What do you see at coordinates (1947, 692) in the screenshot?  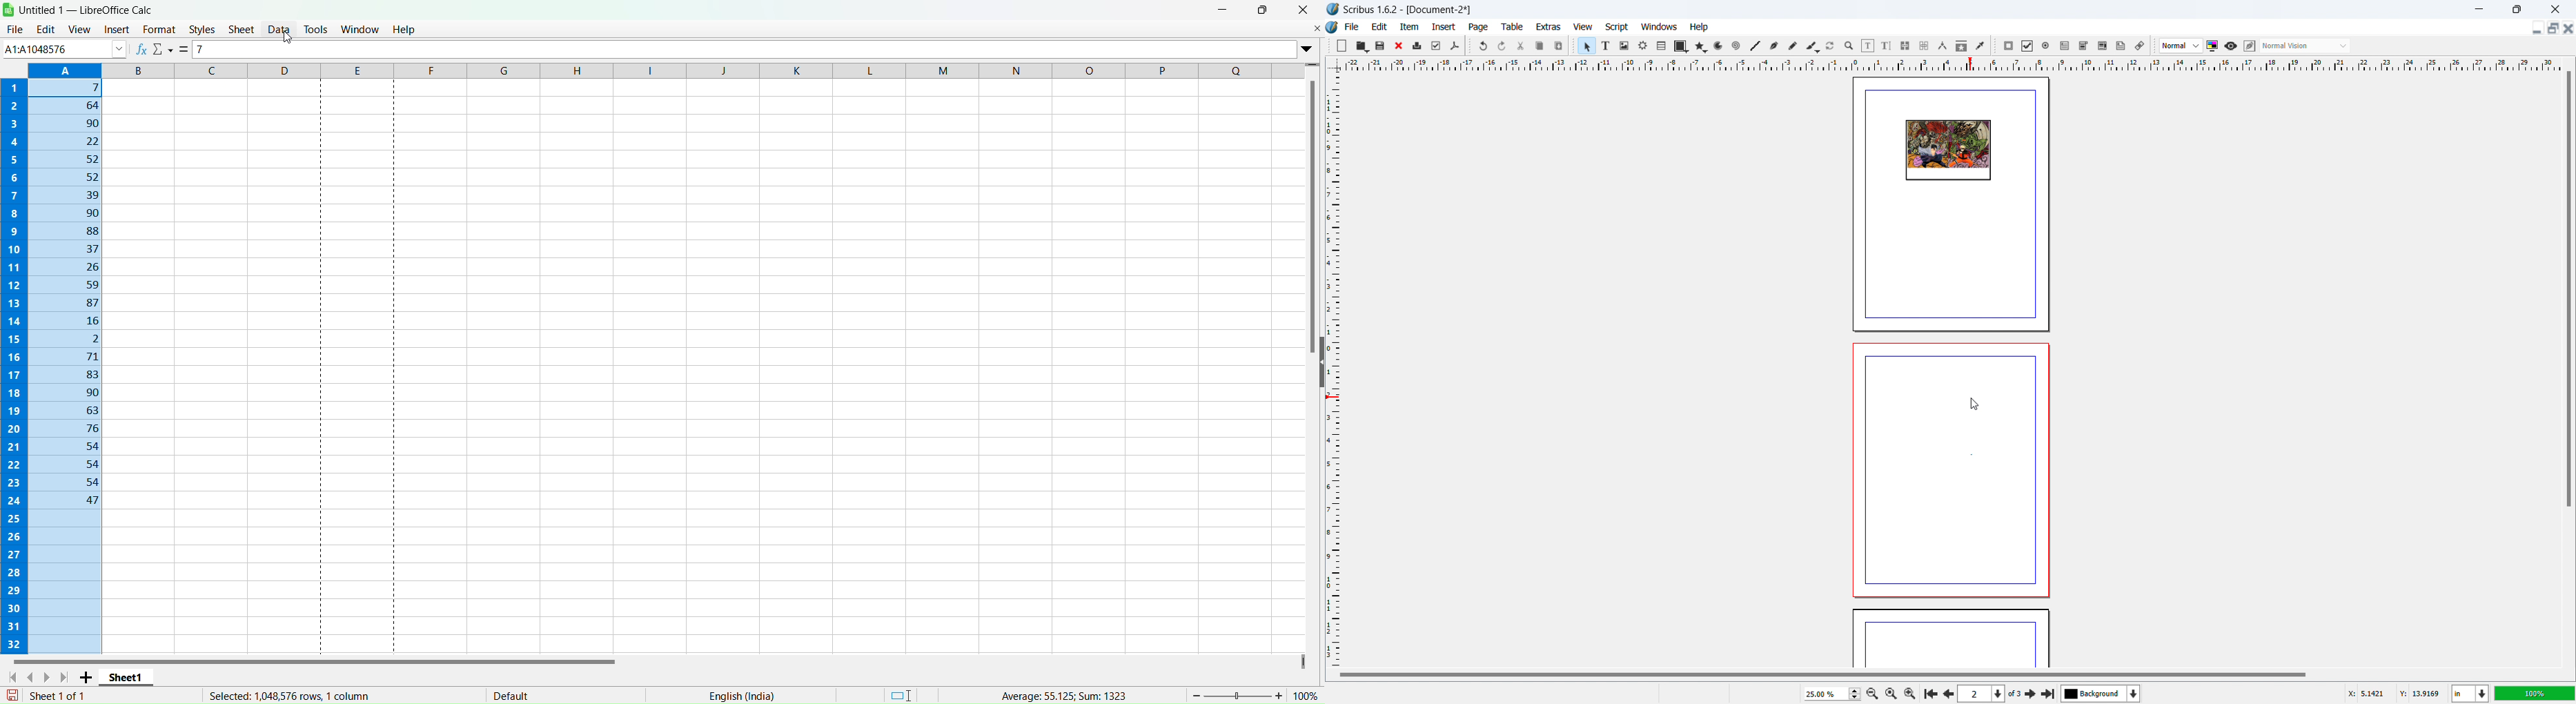 I see `next page` at bounding box center [1947, 692].